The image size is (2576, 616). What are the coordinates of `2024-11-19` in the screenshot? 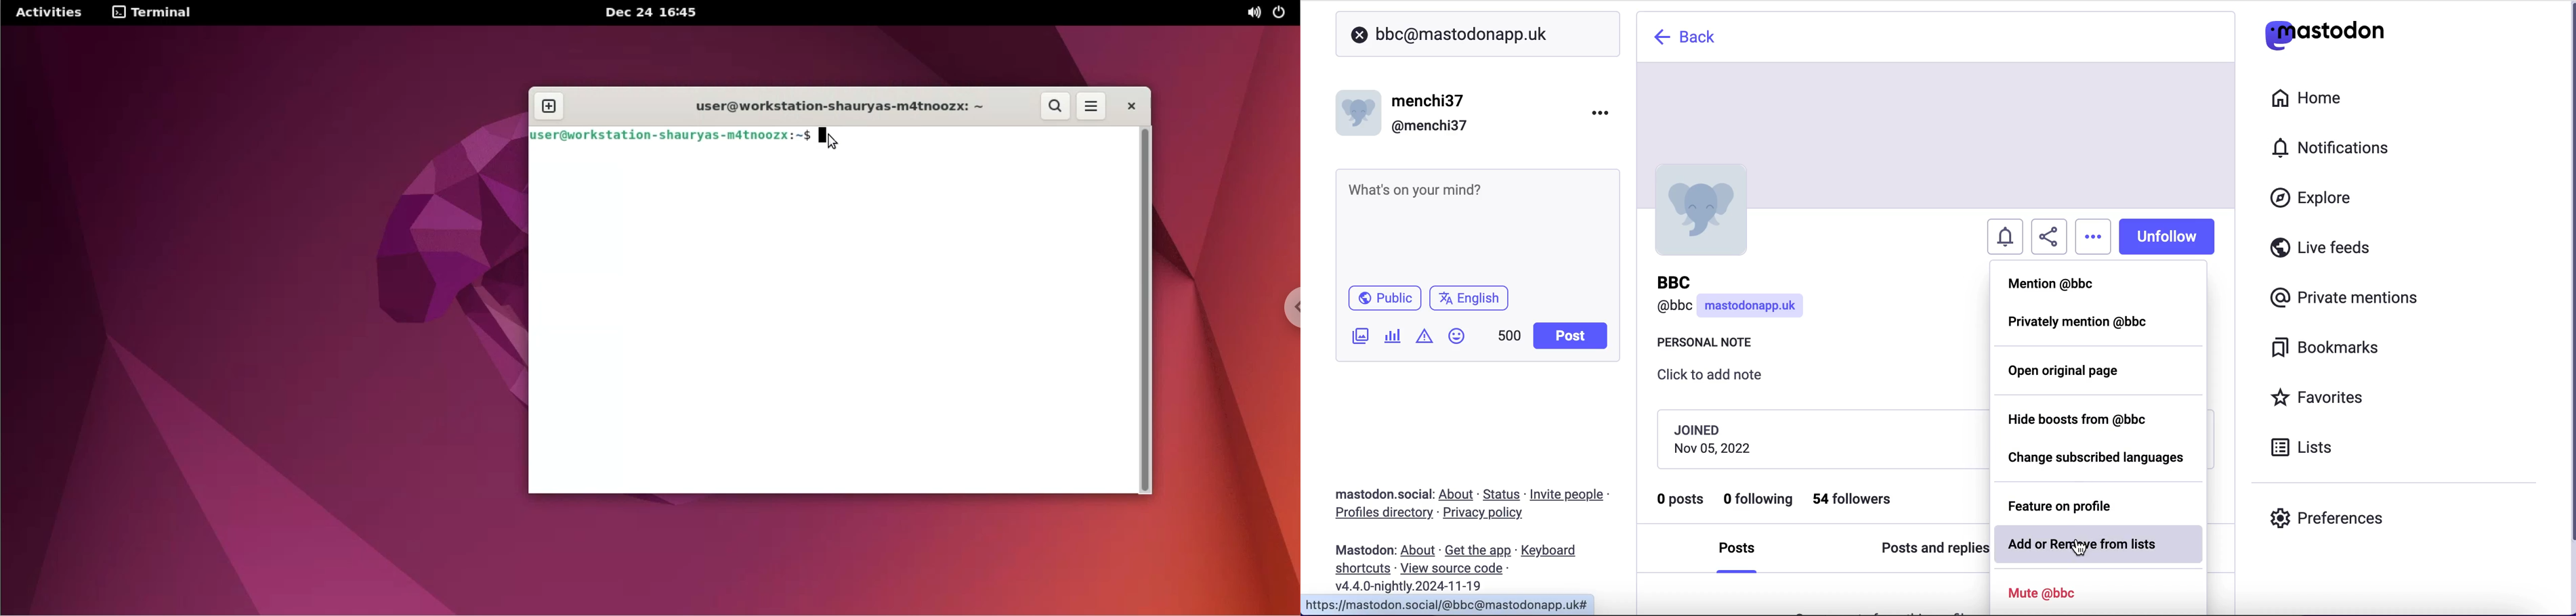 It's located at (1416, 586).